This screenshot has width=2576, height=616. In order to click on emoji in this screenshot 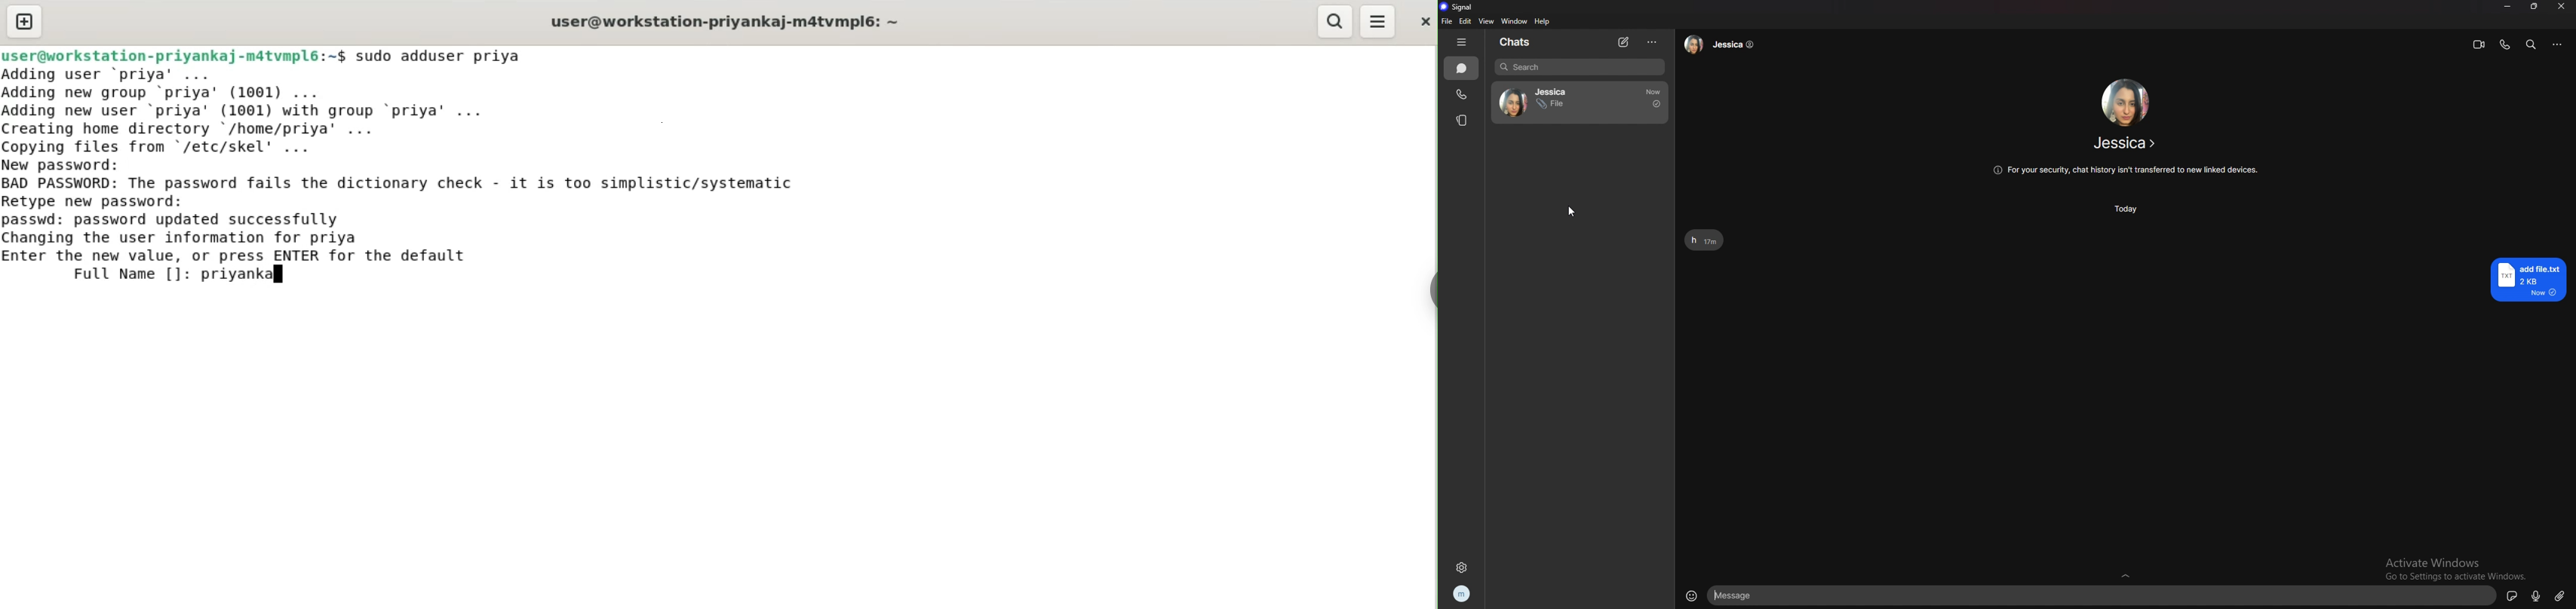, I will do `click(1689, 597)`.